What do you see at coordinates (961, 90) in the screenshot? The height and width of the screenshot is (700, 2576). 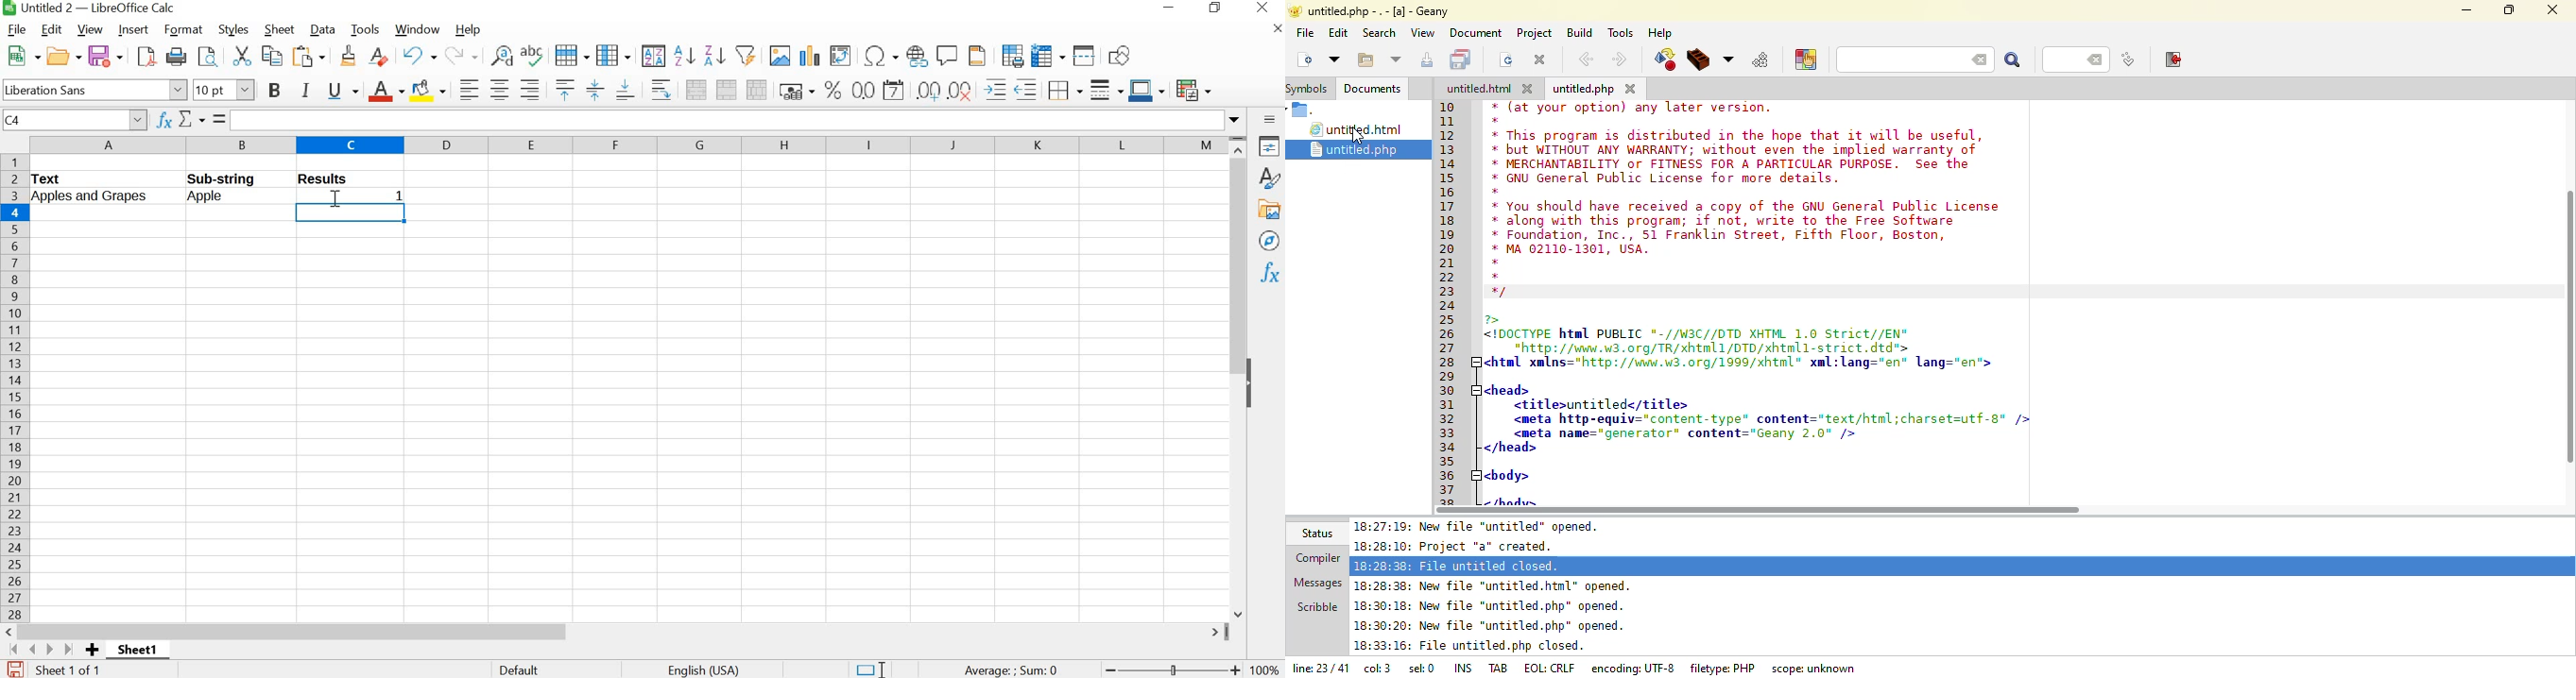 I see `delete decimal place` at bounding box center [961, 90].